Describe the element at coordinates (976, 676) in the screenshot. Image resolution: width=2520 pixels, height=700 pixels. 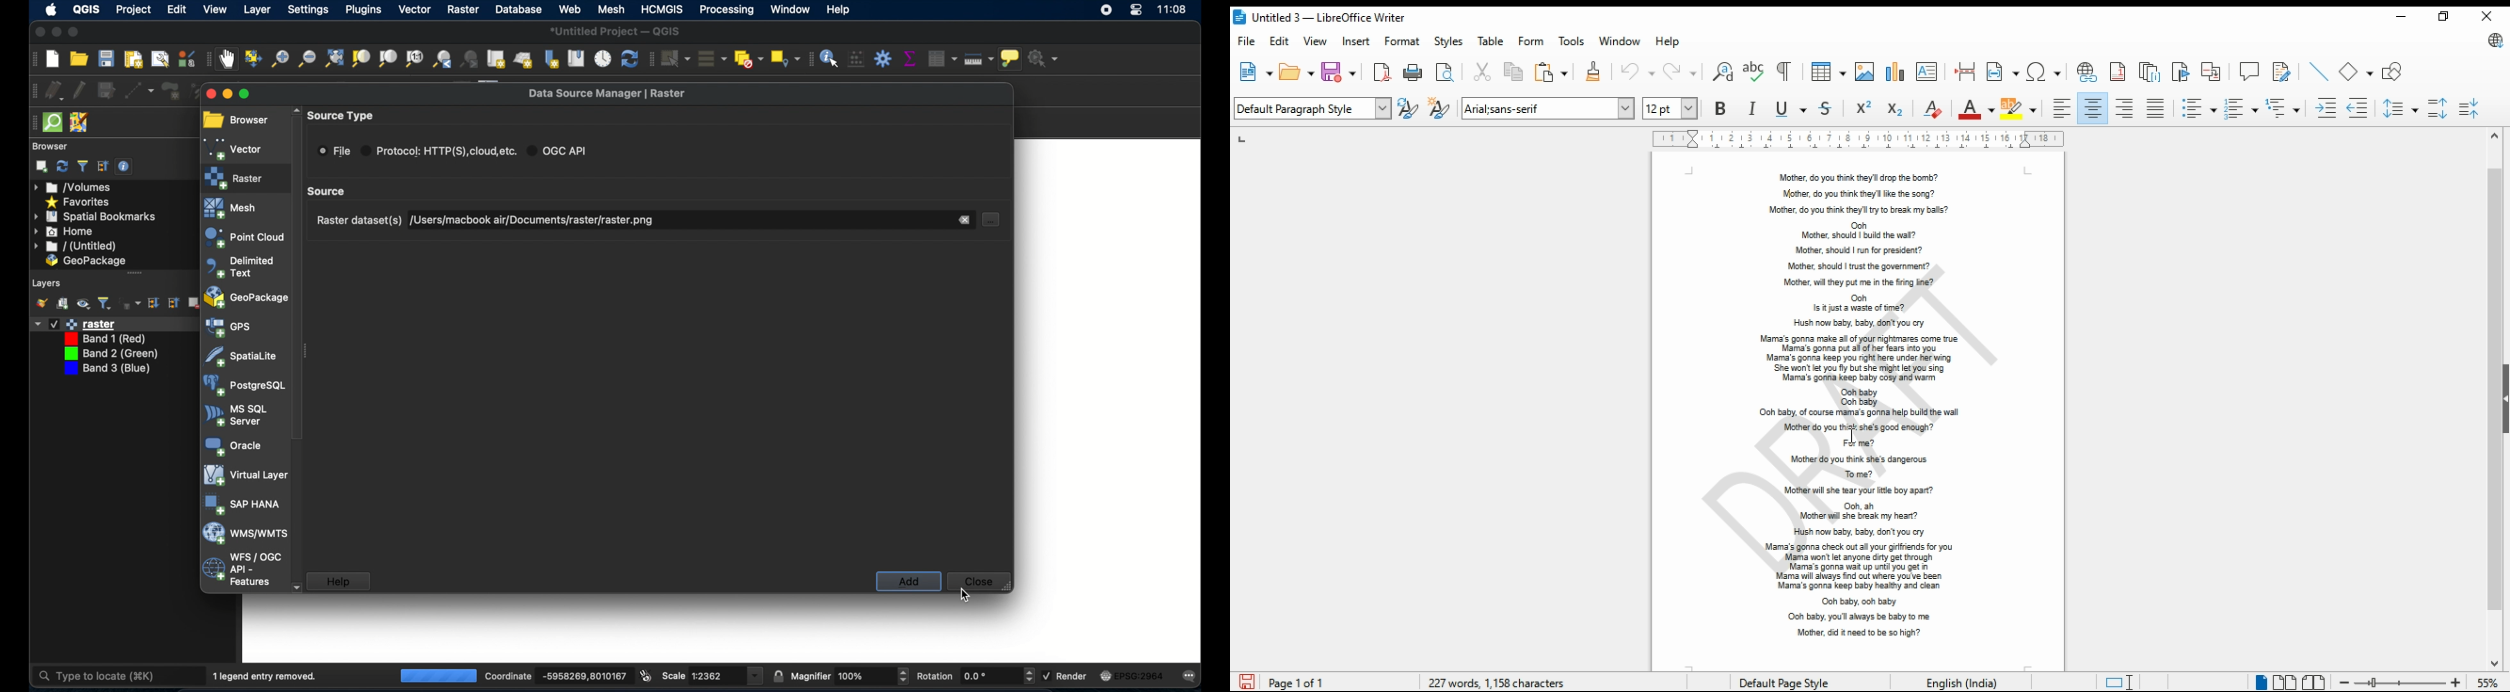
I see `rotations` at that location.